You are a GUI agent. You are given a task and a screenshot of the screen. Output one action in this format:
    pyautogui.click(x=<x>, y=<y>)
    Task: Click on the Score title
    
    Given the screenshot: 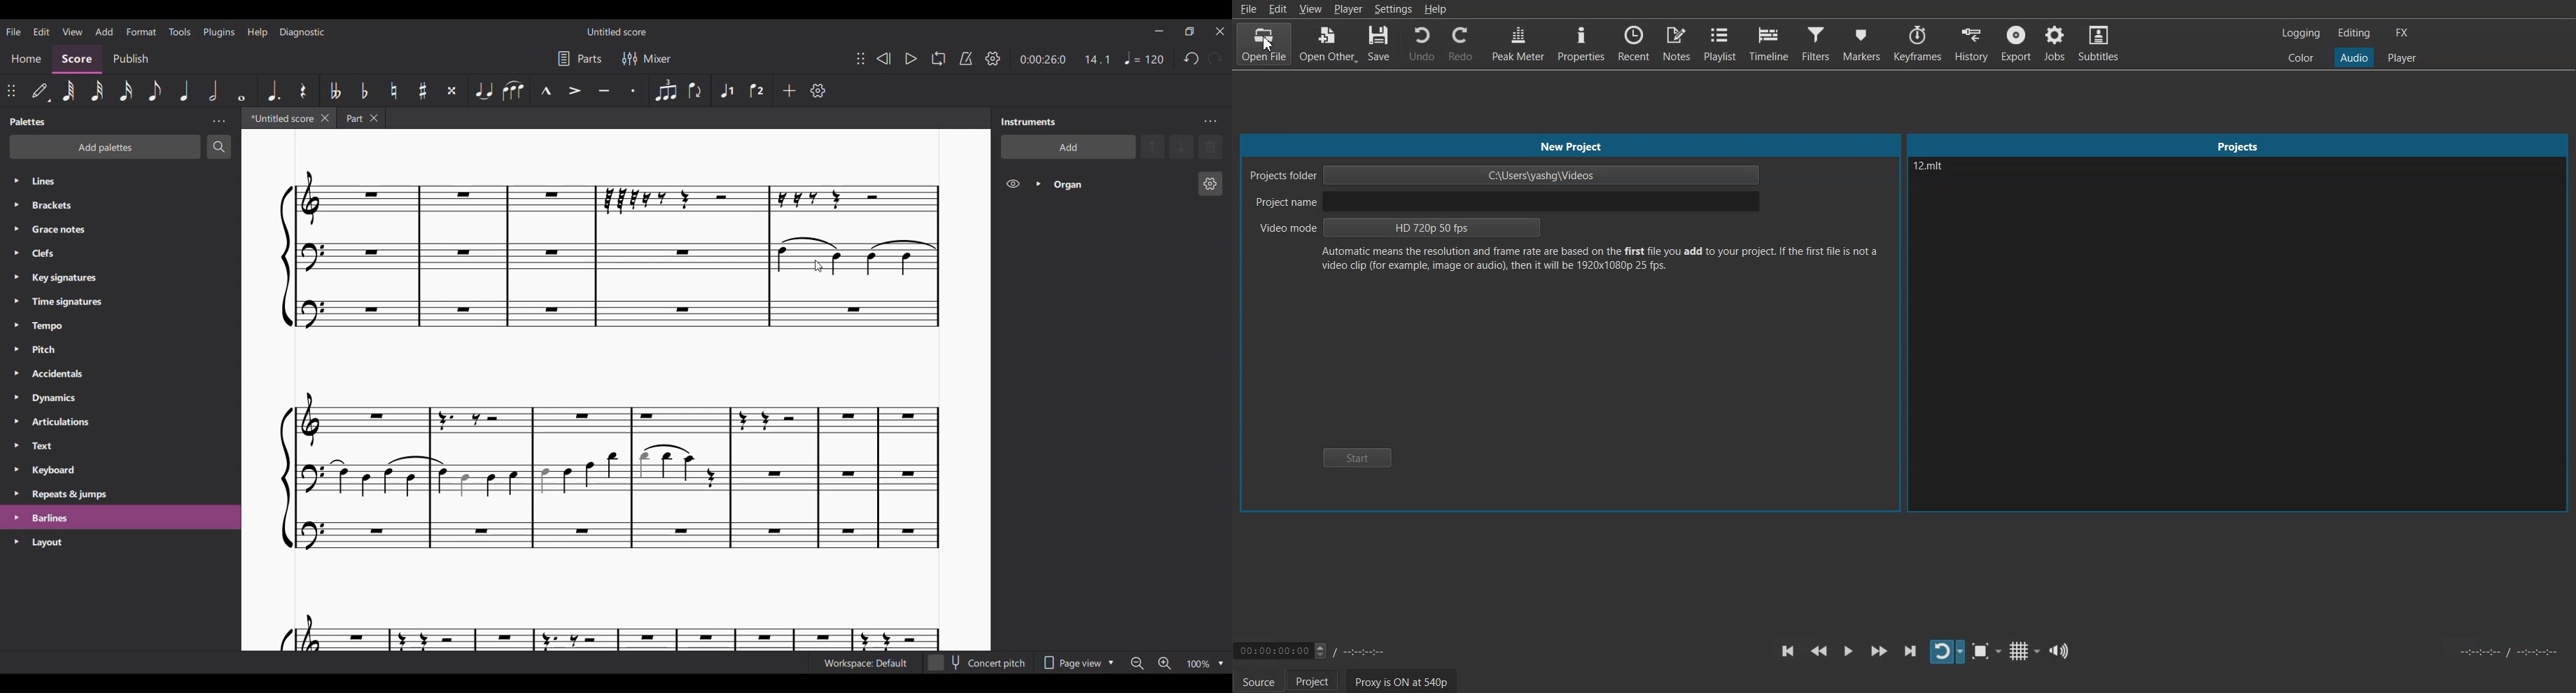 What is the action you would take?
    pyautogui.click(x=616, y=31)
    